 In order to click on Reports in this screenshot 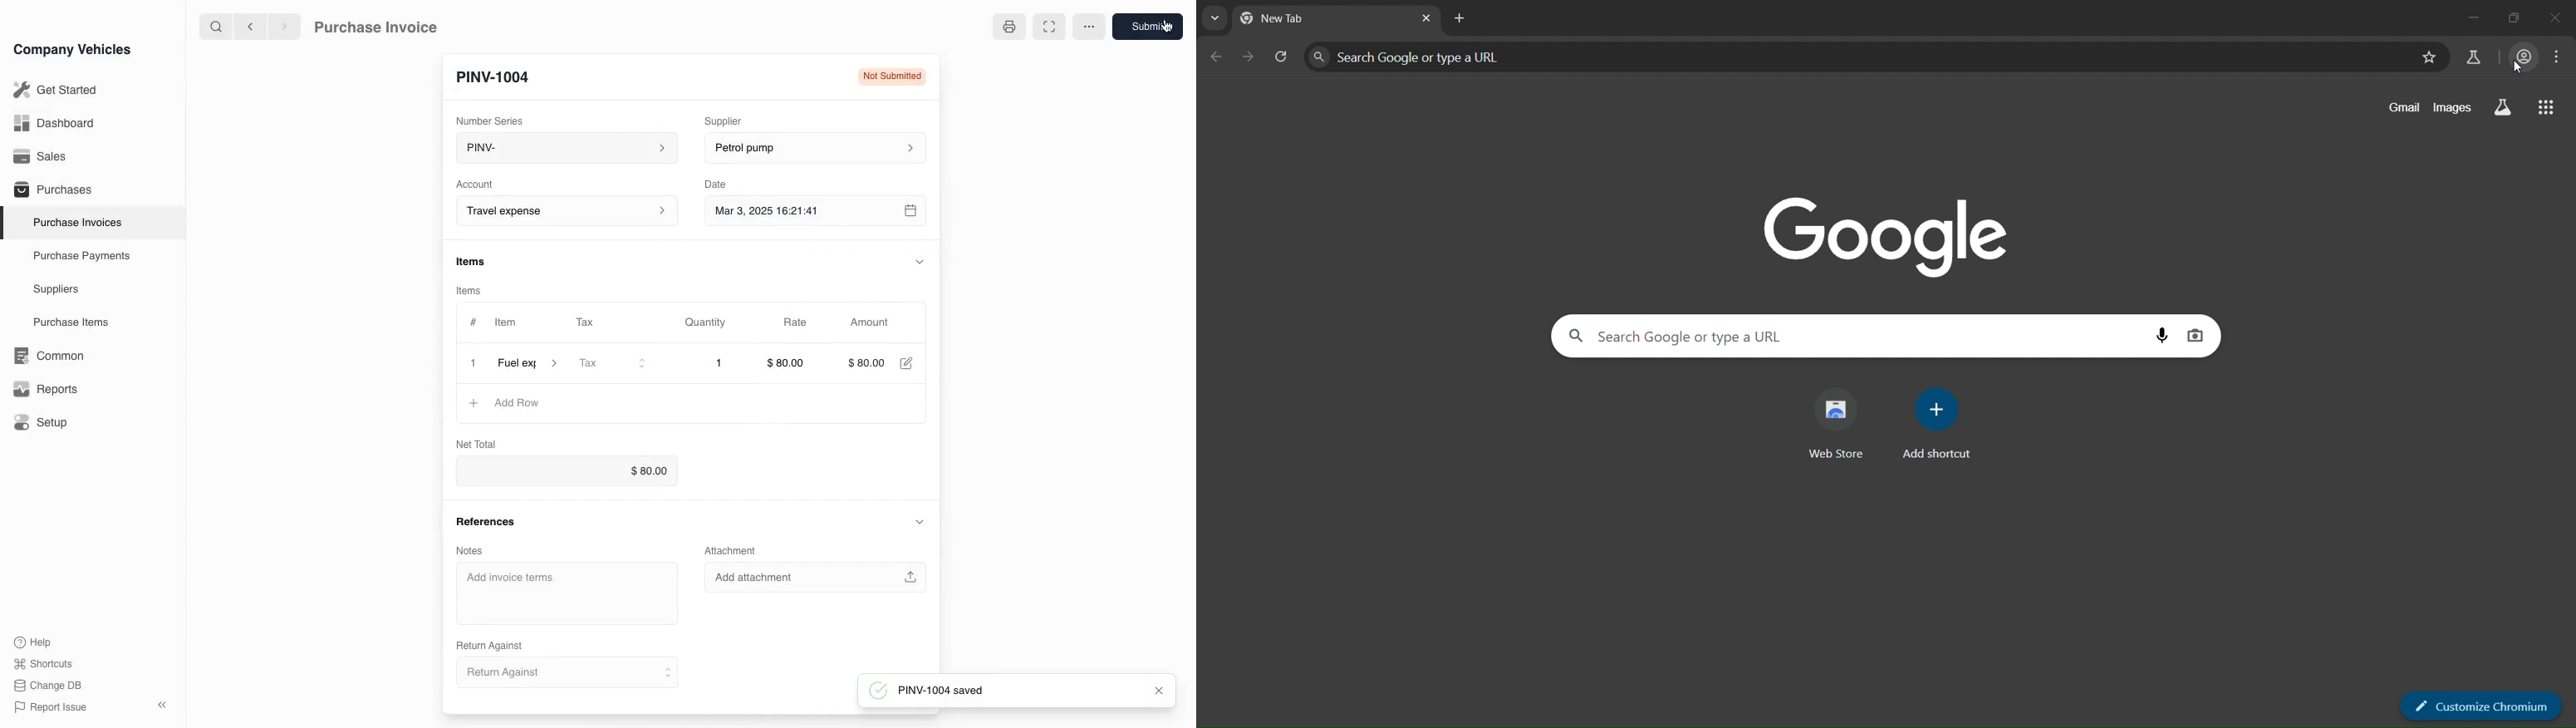, I will do `click(46, 389)`.